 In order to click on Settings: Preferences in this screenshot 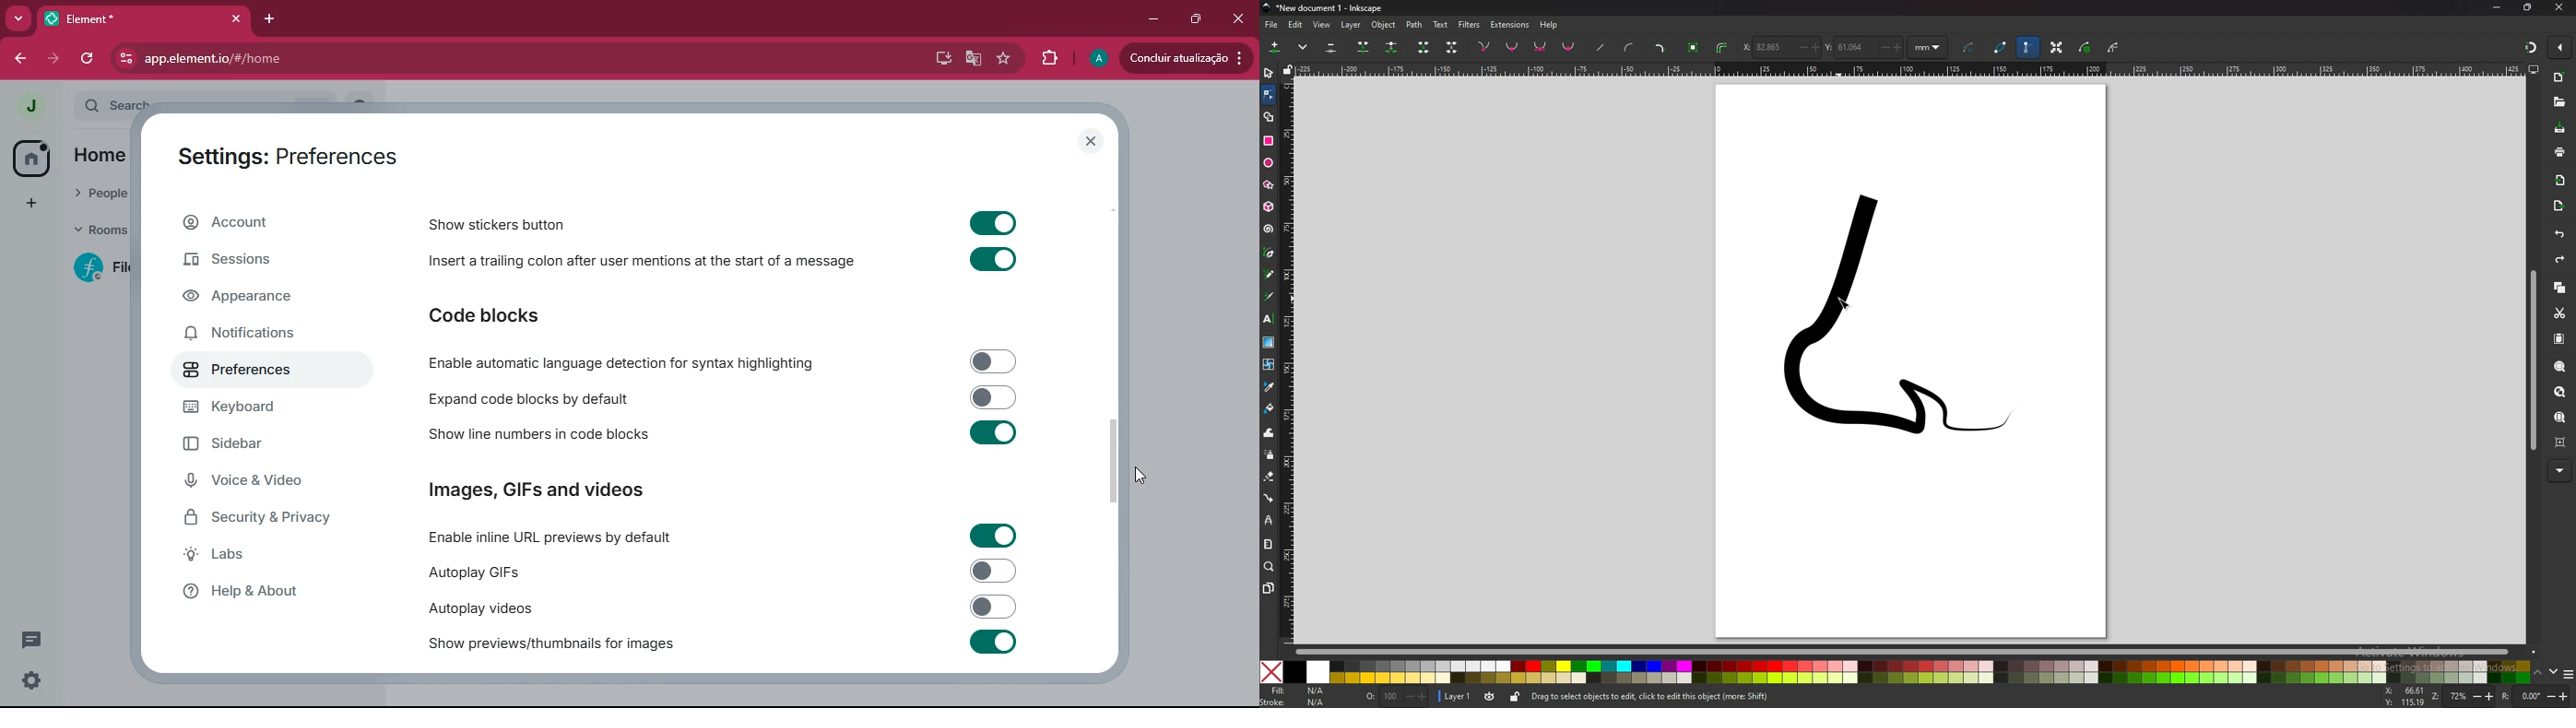, I will do `click(288, 159)`.